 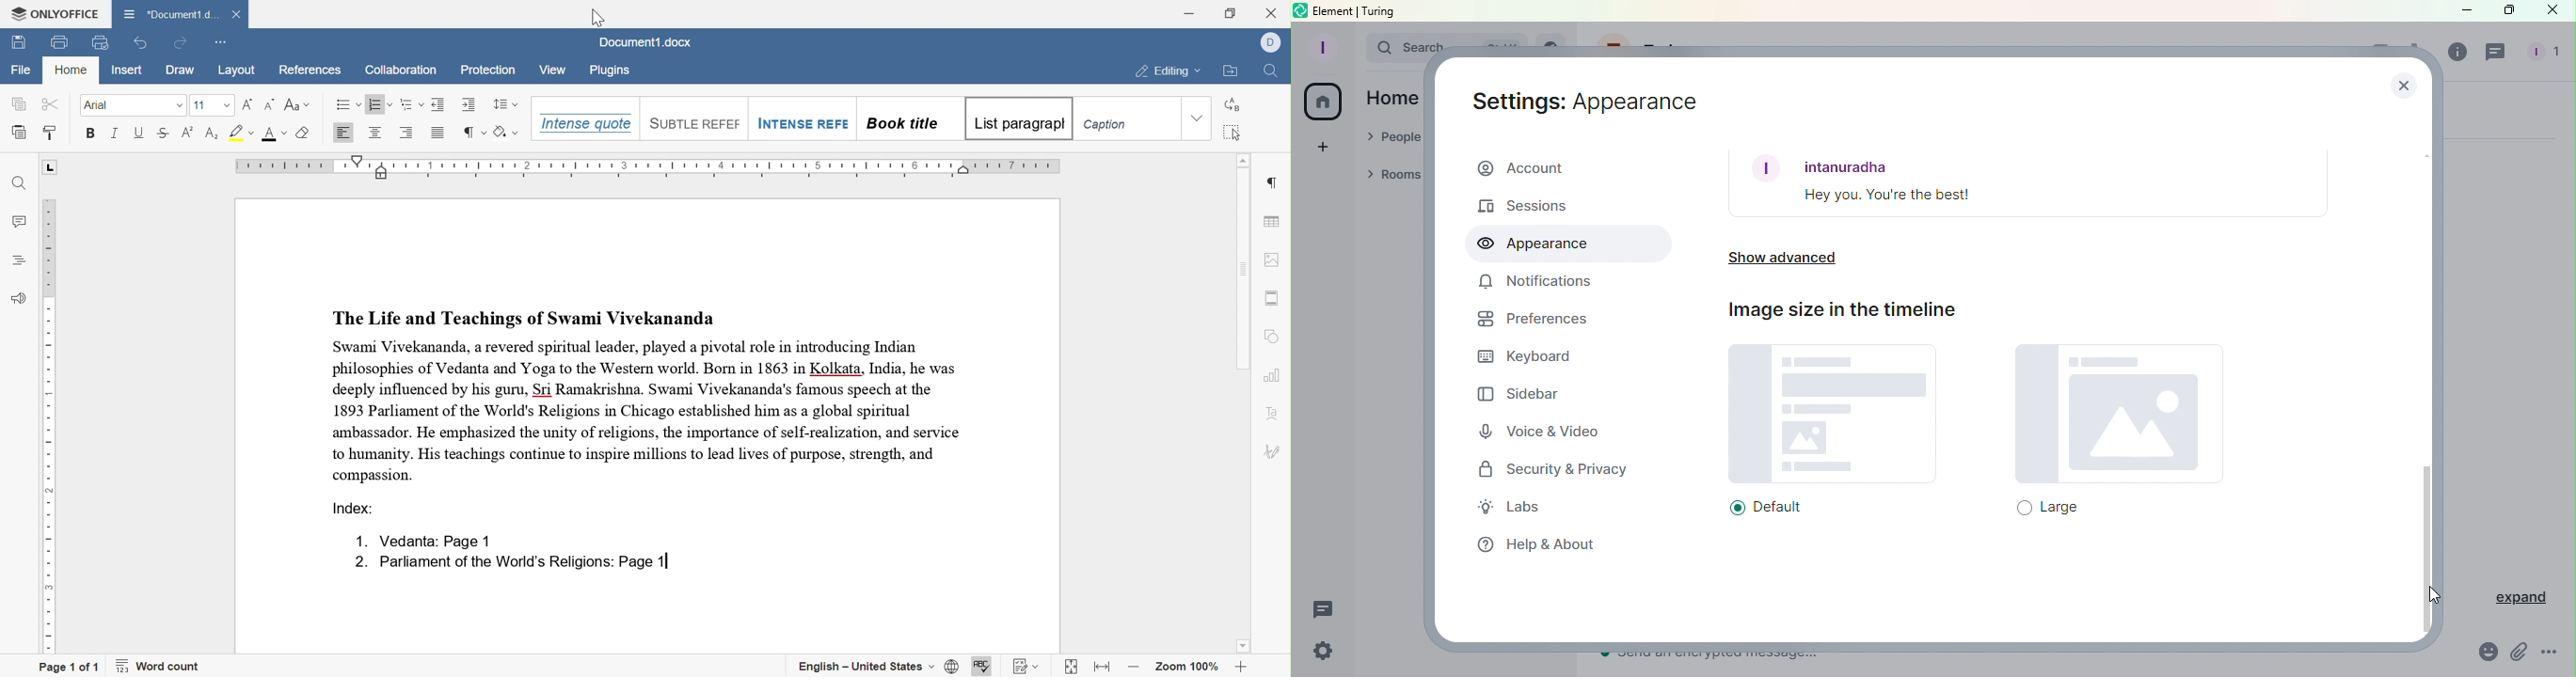 What do you see at coordinates (508, 132) in the screenshot?
I see `shading` at bounding box center [508, 132].